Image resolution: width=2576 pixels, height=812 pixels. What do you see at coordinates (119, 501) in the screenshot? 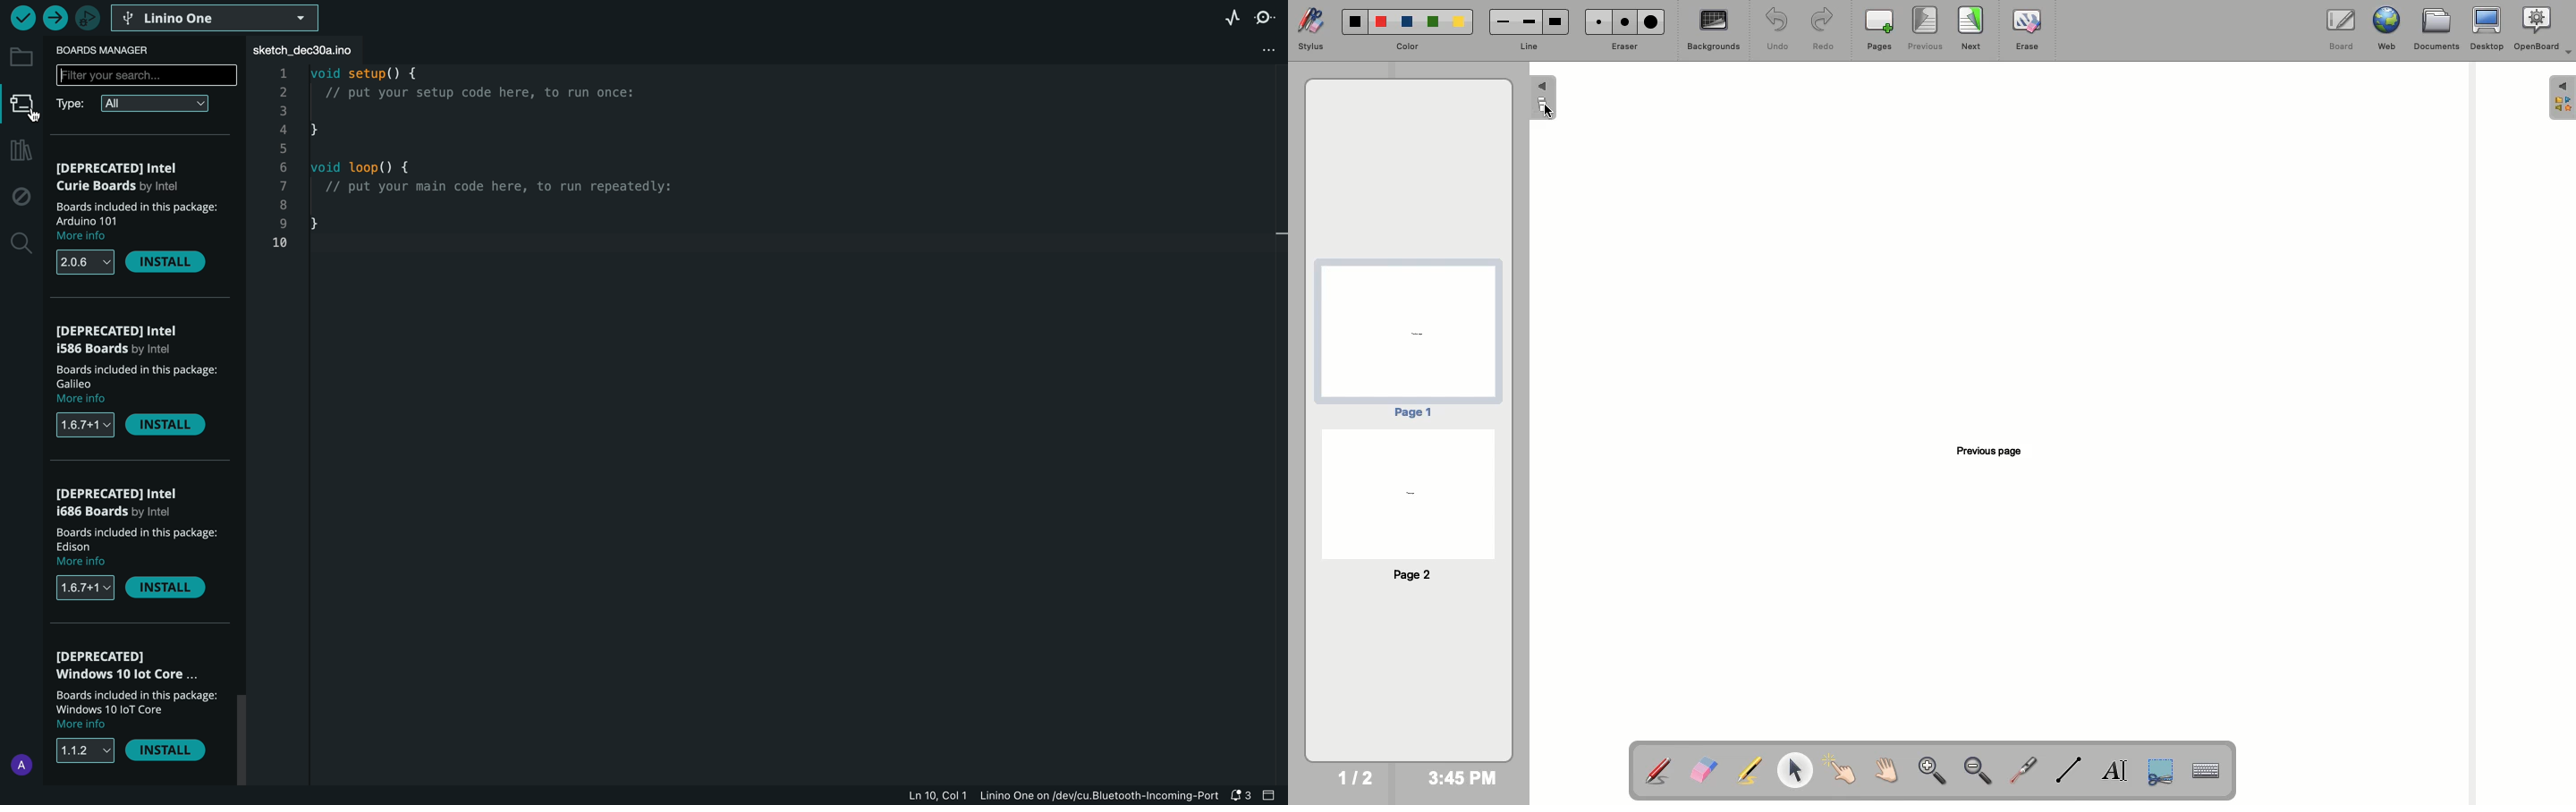
I see `intel i686 boards` at bounding box center [119, 501].